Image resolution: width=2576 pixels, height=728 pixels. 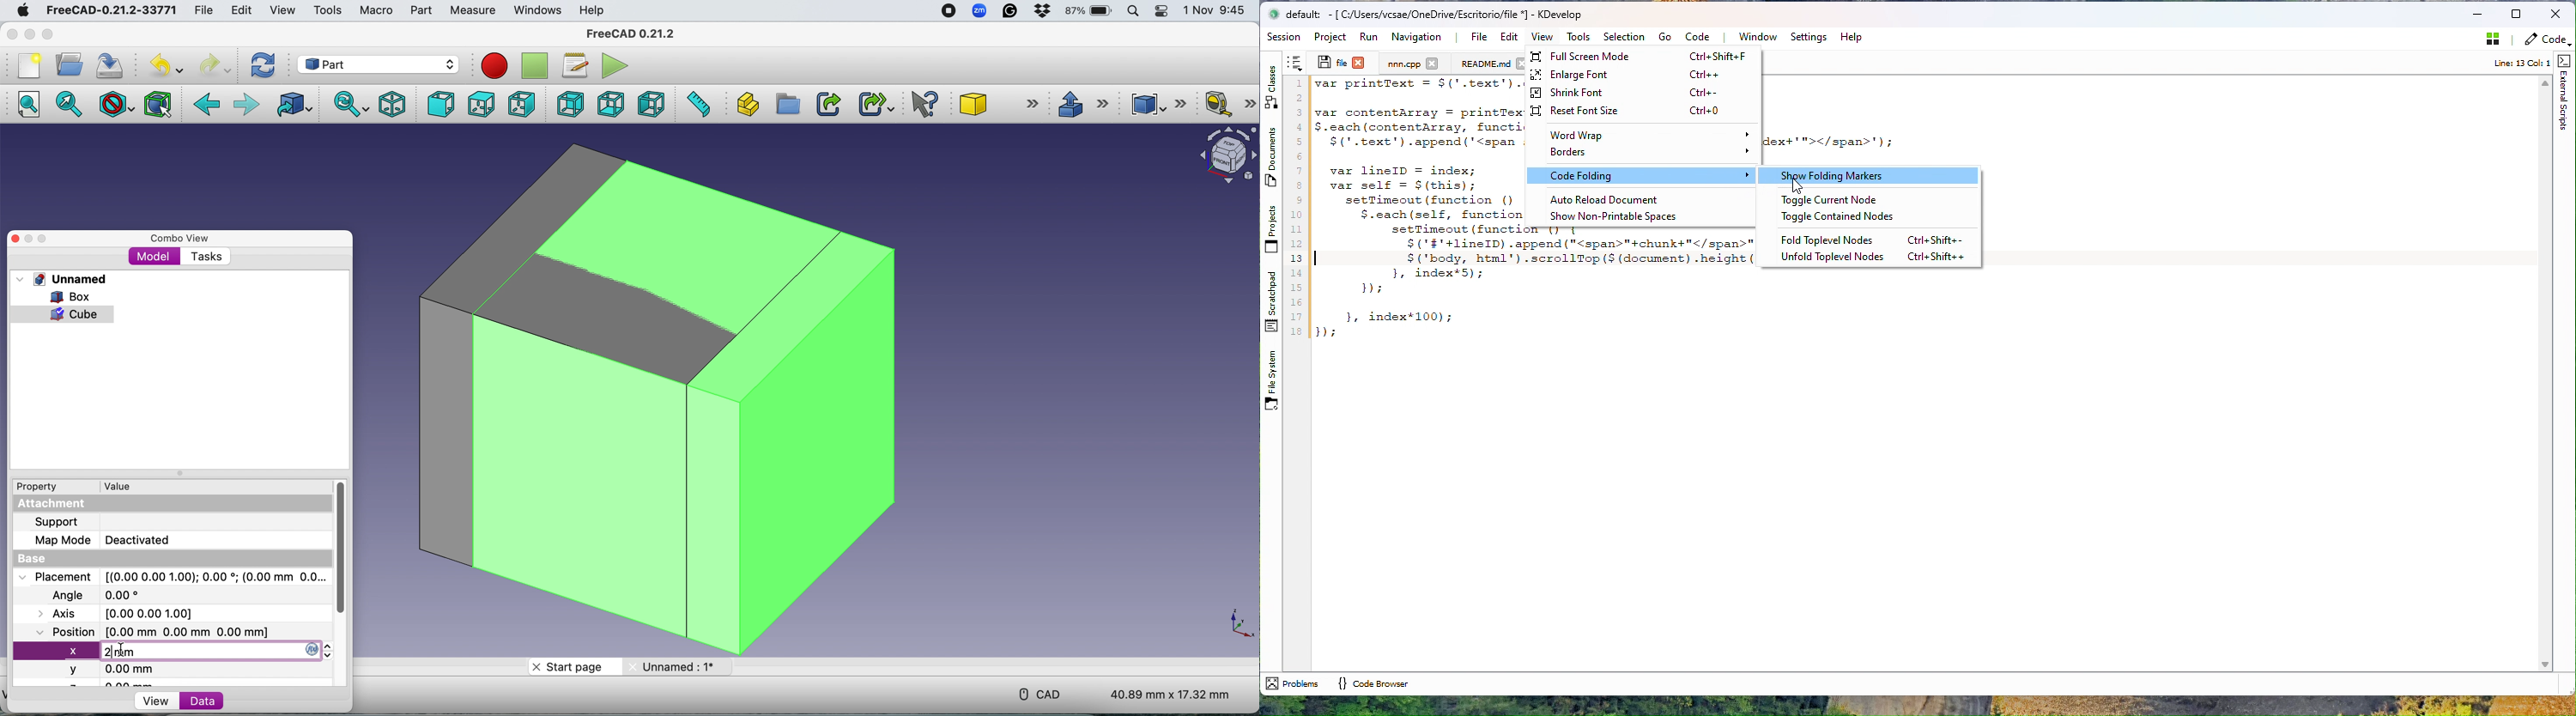 I want to click on Measure, so click(x=475, y=11).